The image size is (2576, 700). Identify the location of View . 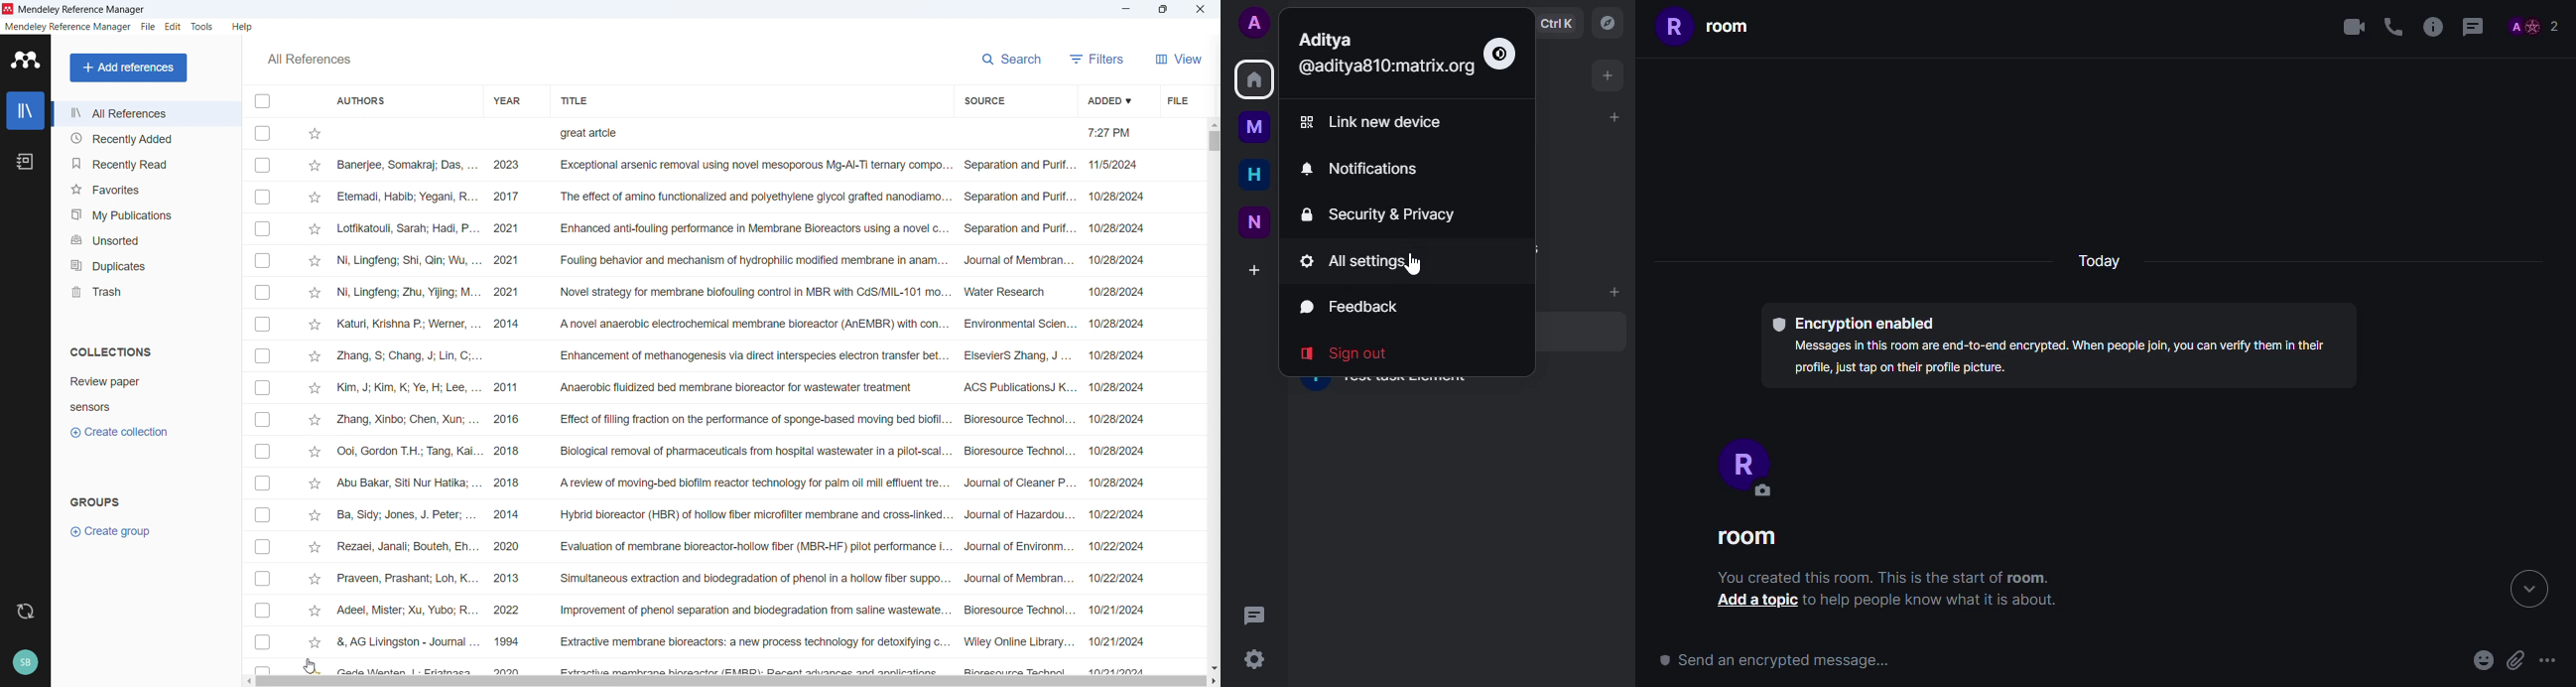
(1179, 59).